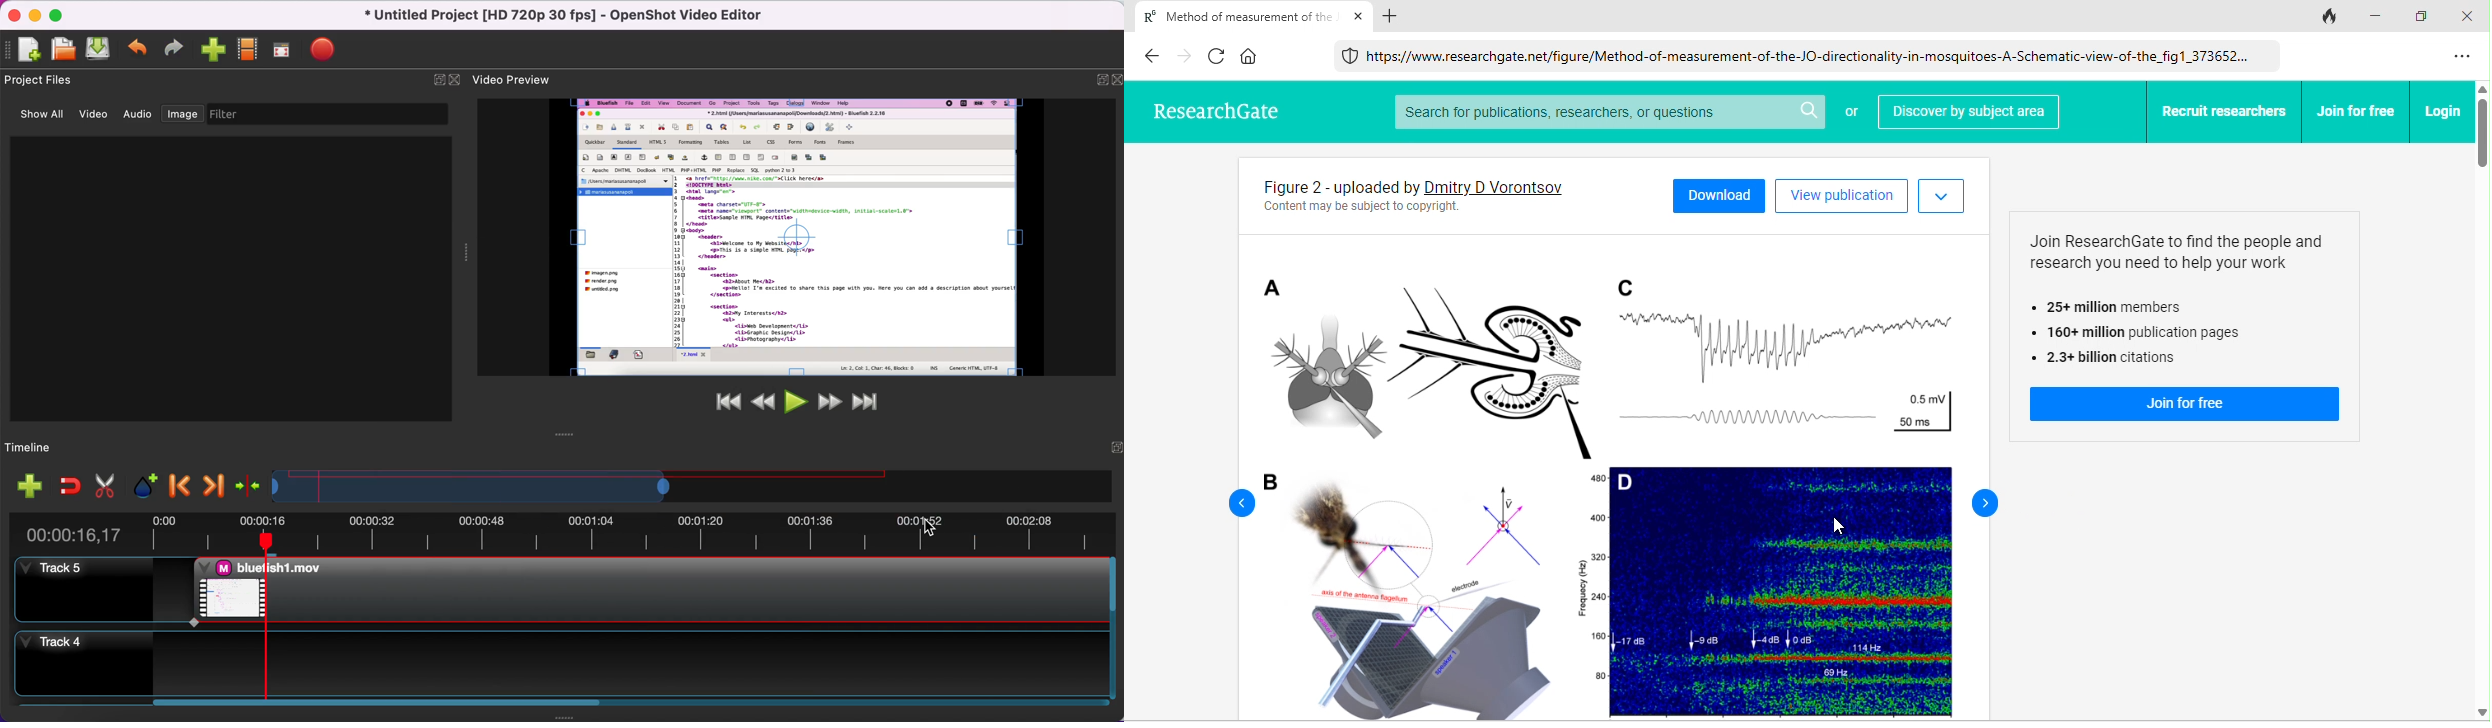 The width and height of the screenshot is (2492, 728). I want to click on export video, so click(330, 48).